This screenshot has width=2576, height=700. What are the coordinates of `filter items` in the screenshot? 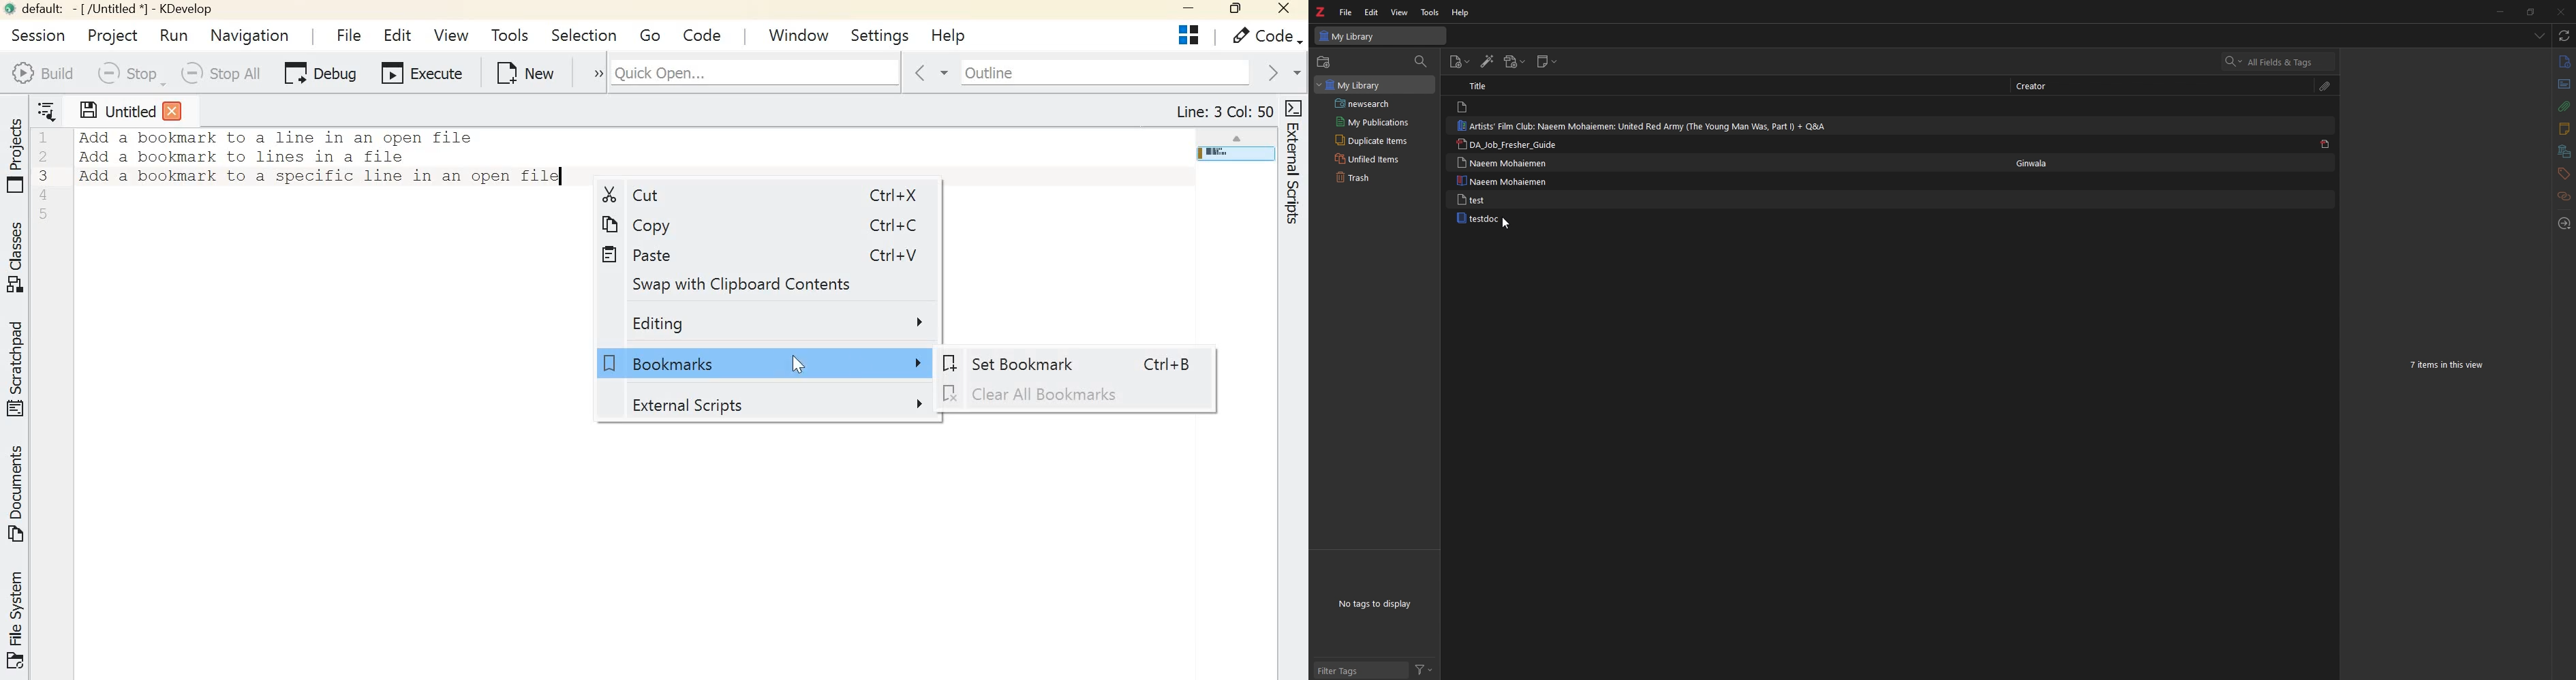 It's located at (1421, 61).